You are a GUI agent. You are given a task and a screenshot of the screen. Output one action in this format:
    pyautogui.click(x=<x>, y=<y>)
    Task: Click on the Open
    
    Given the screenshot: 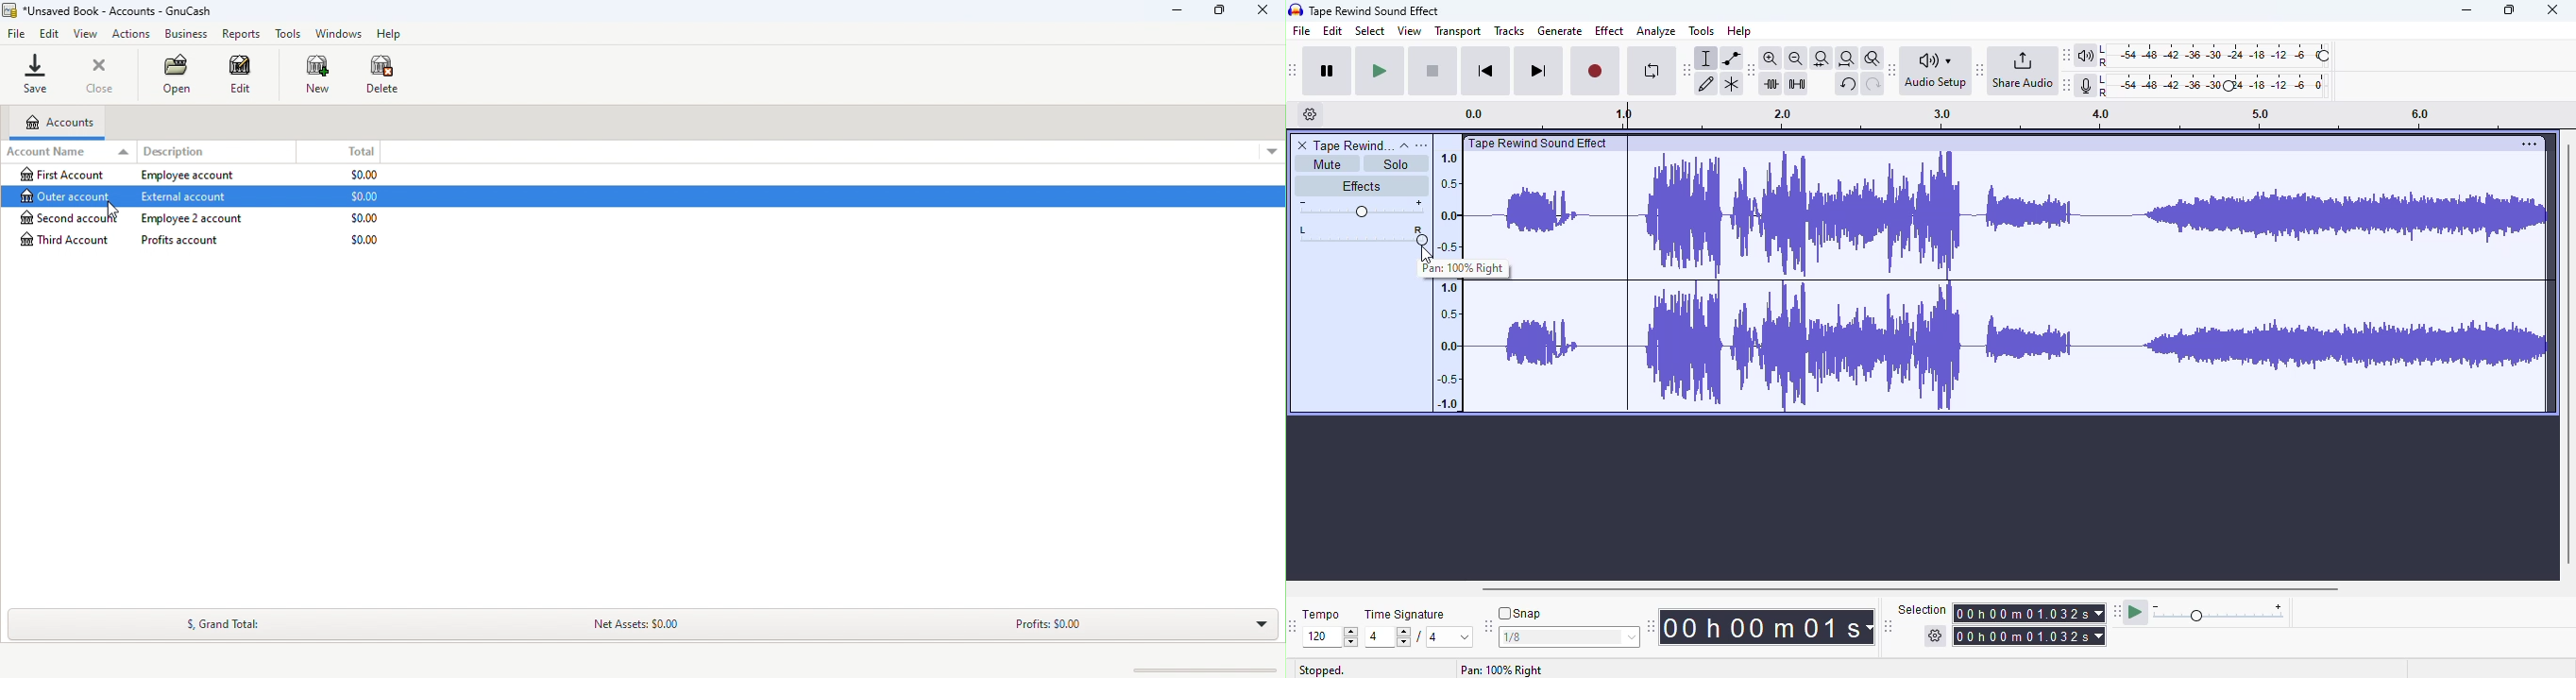 What is the action you would take?
    pyautogui.click(x=184, y=75)
    